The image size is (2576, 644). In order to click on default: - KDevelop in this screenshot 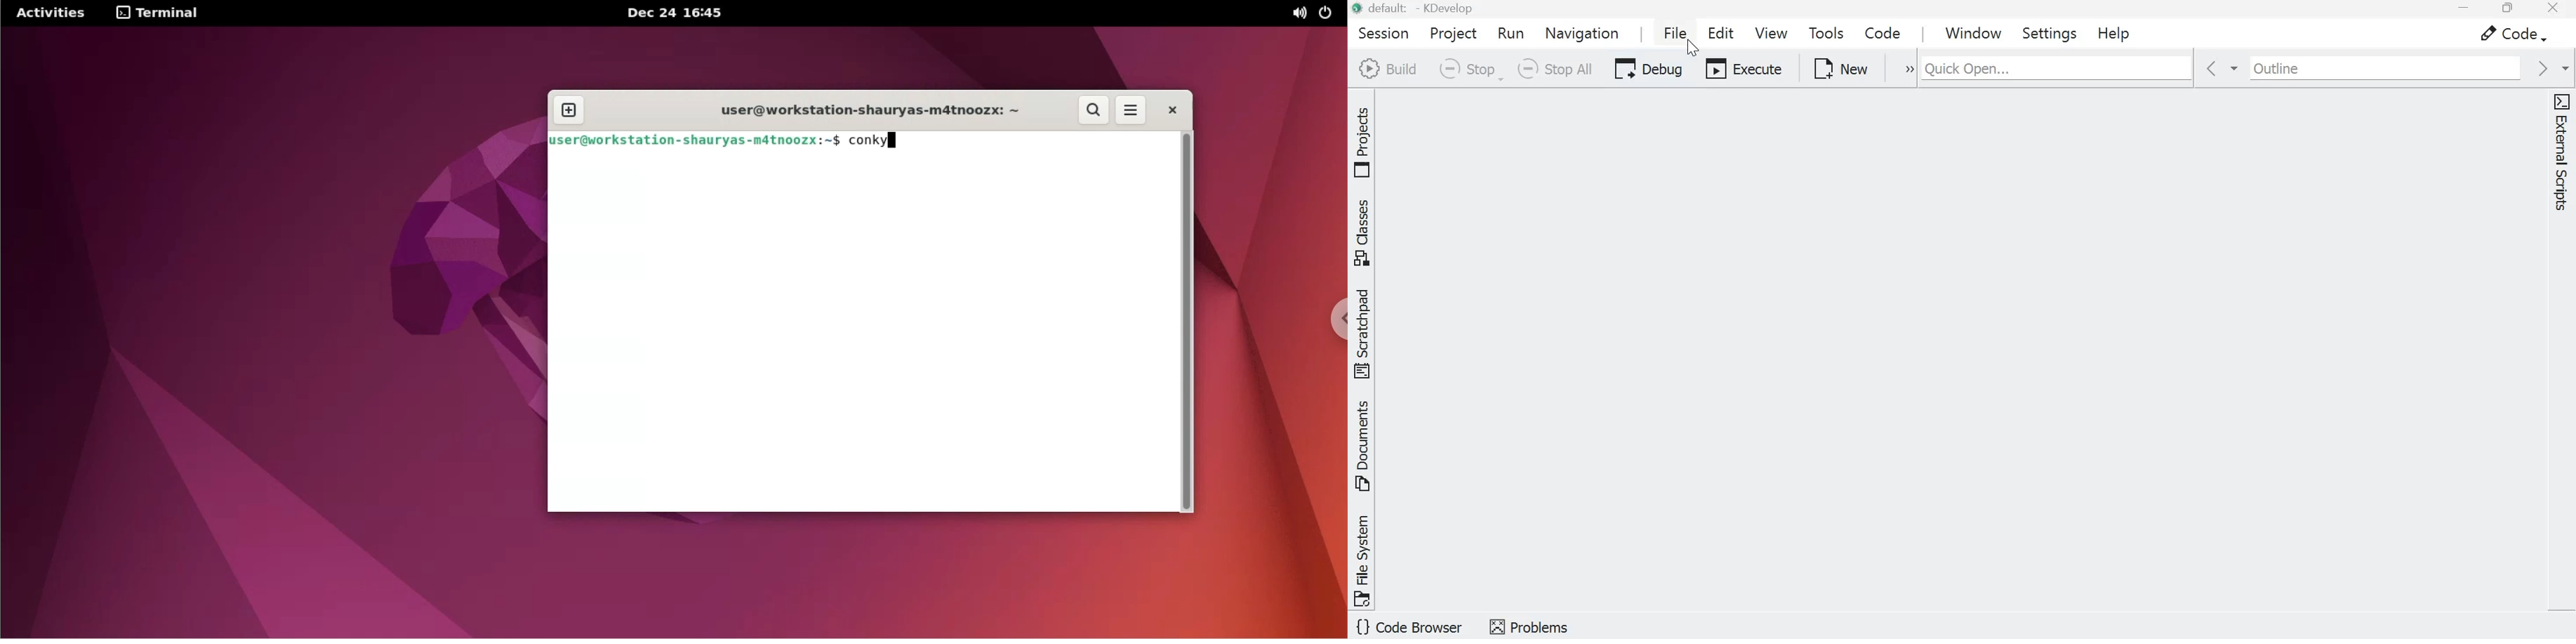, I will do `click(1417, 8)`.